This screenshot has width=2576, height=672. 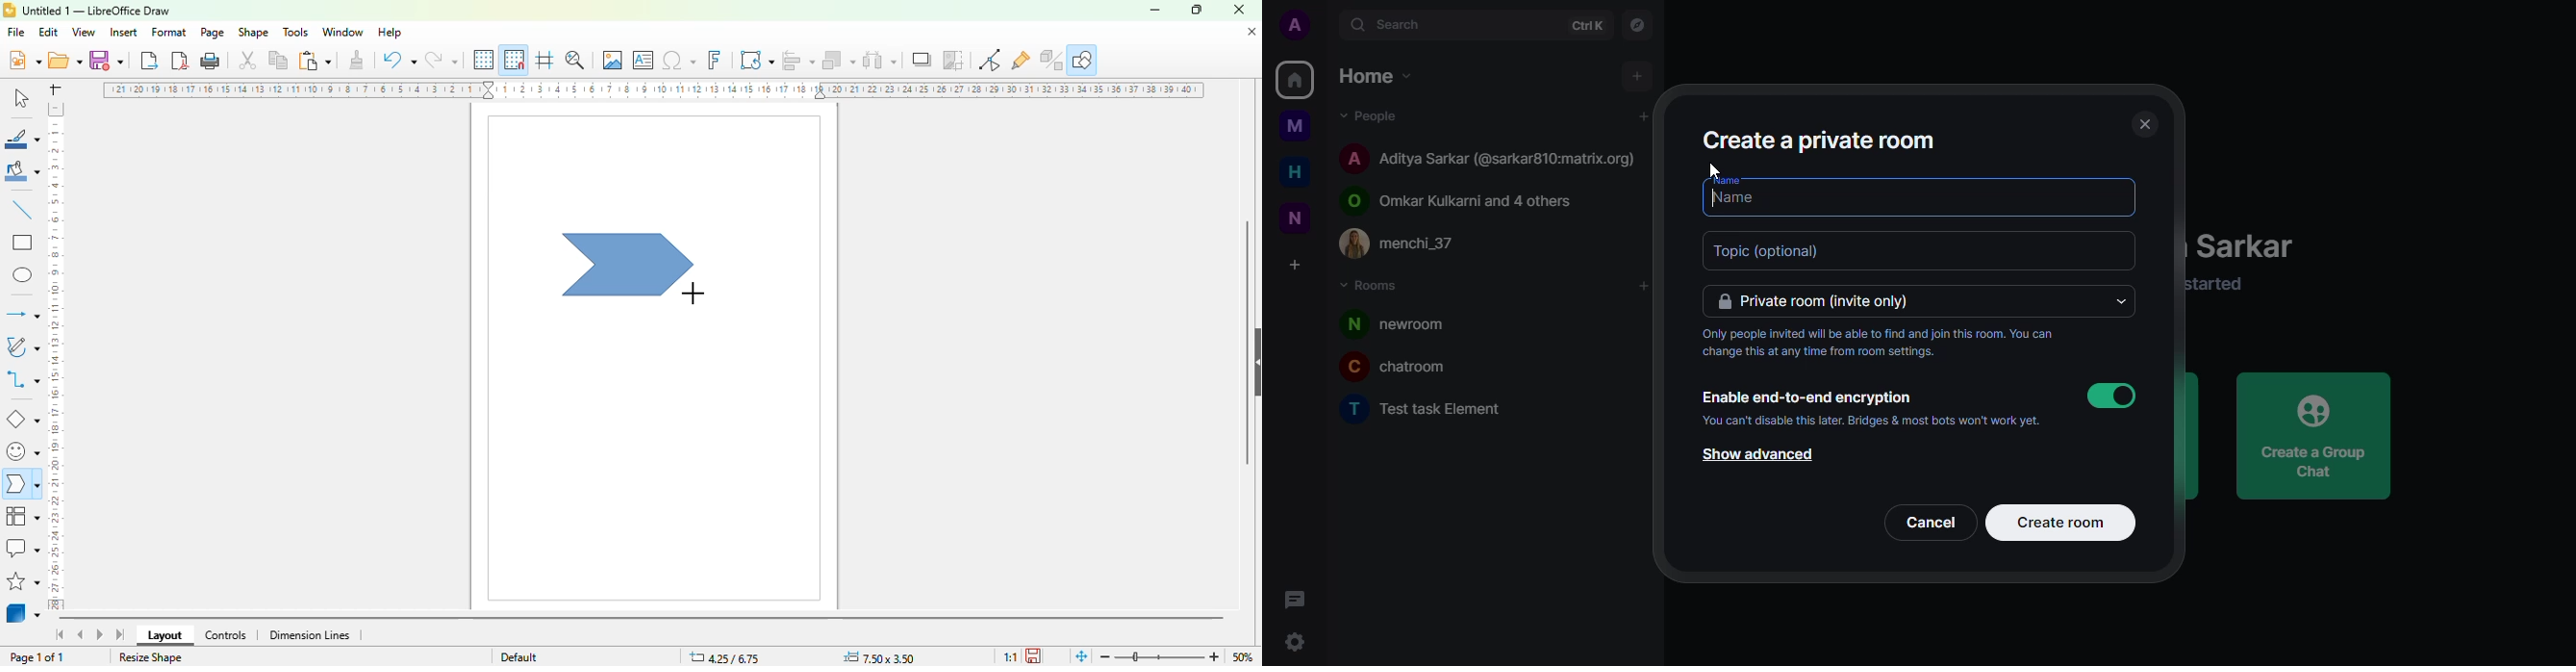 I want to click on curves and polygons, so click(x=21, y=347).